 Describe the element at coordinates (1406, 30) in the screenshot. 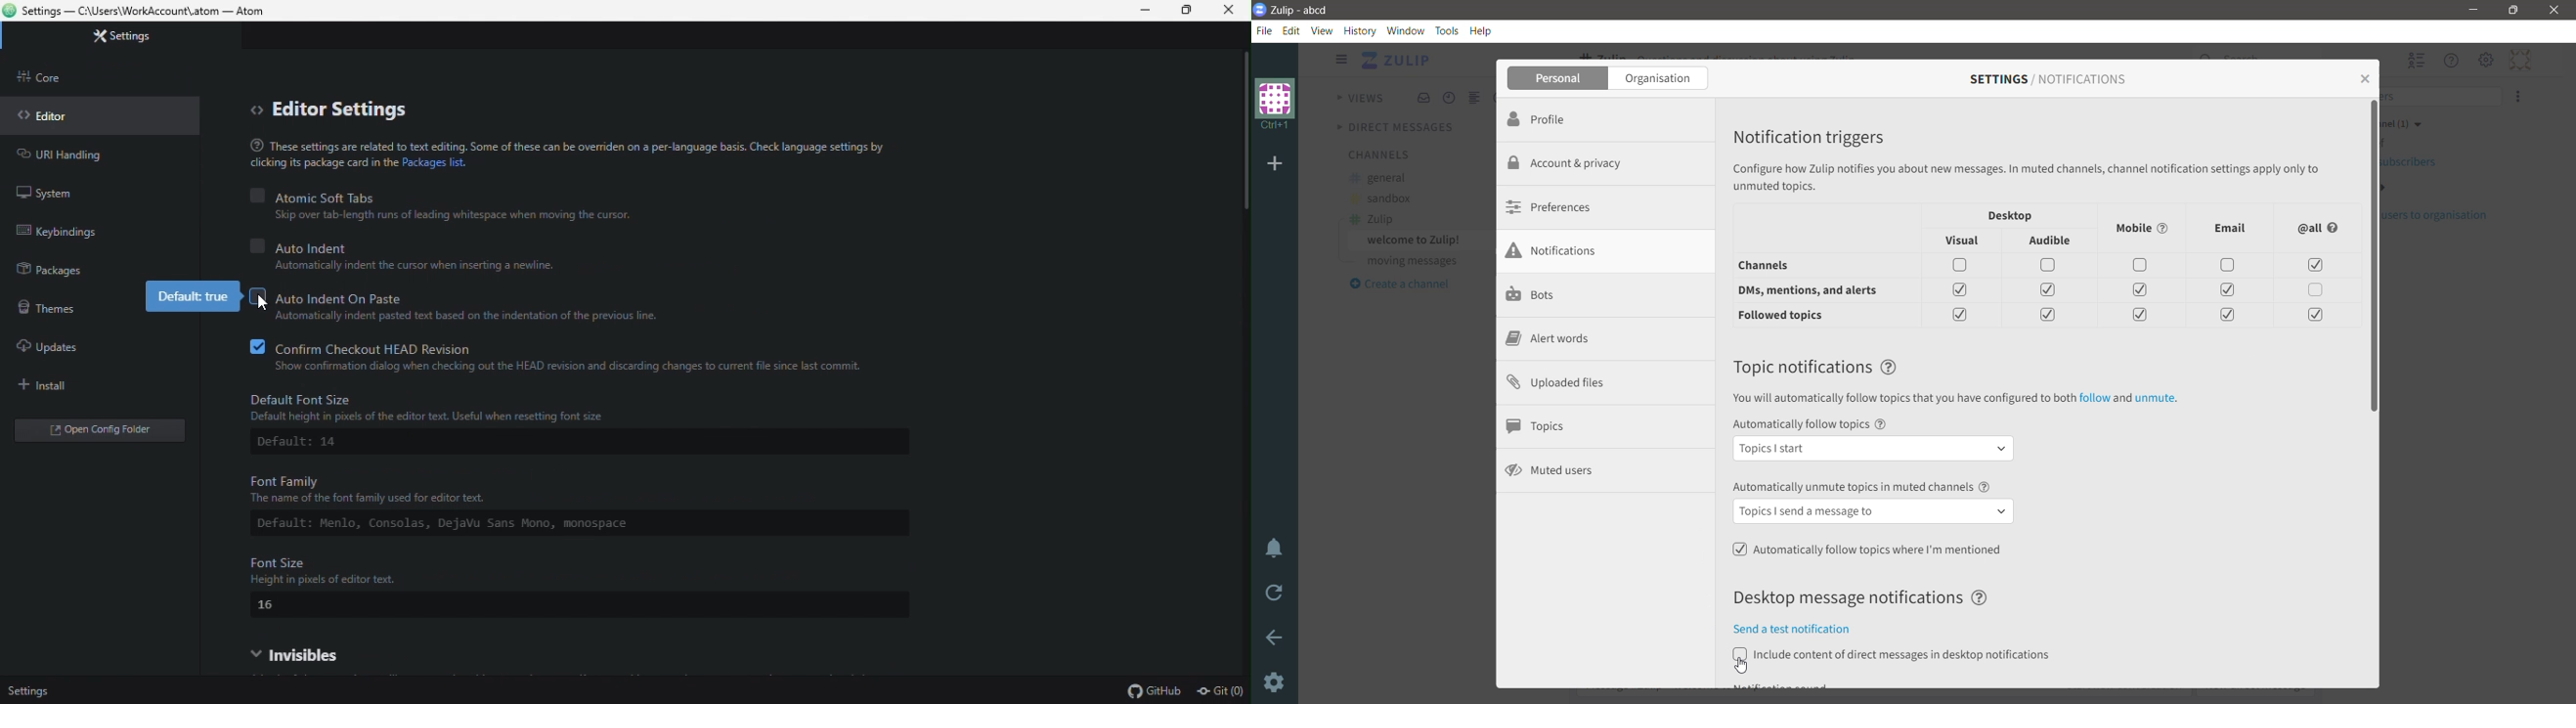

I see `Window` at that location.